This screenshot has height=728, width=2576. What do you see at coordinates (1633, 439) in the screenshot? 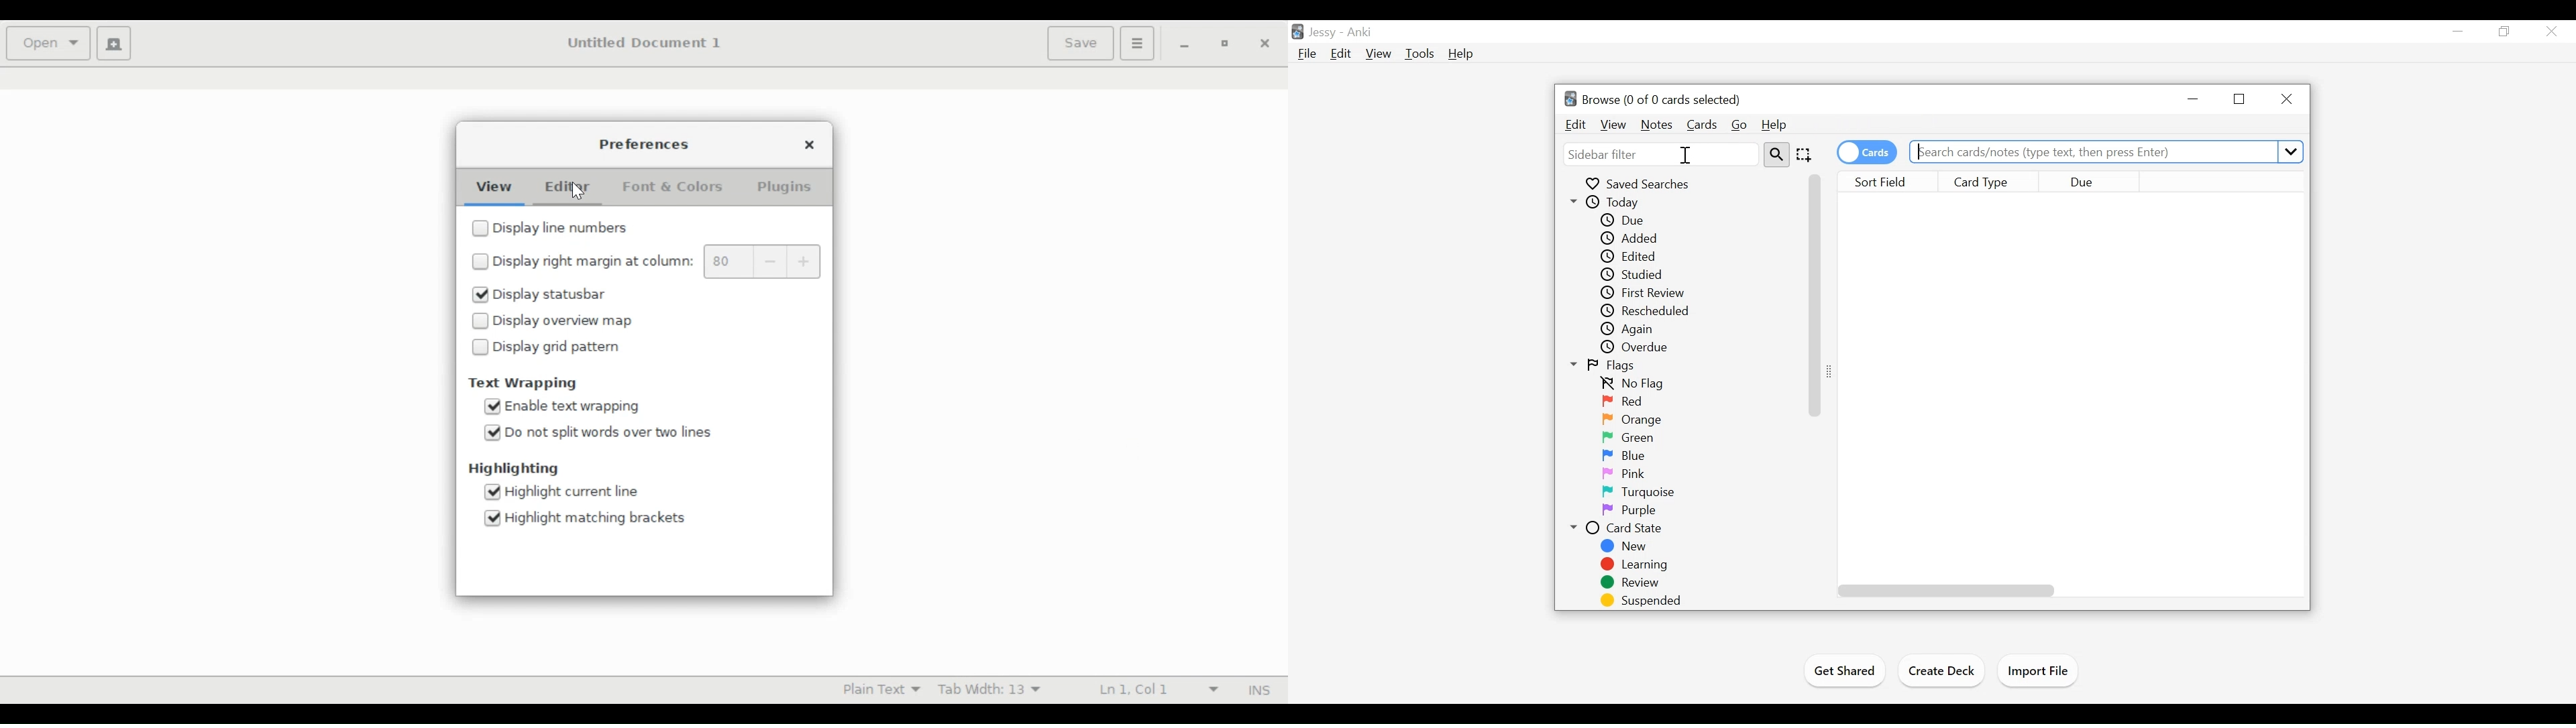
I see `Green` at bounding box center [1633, 439].